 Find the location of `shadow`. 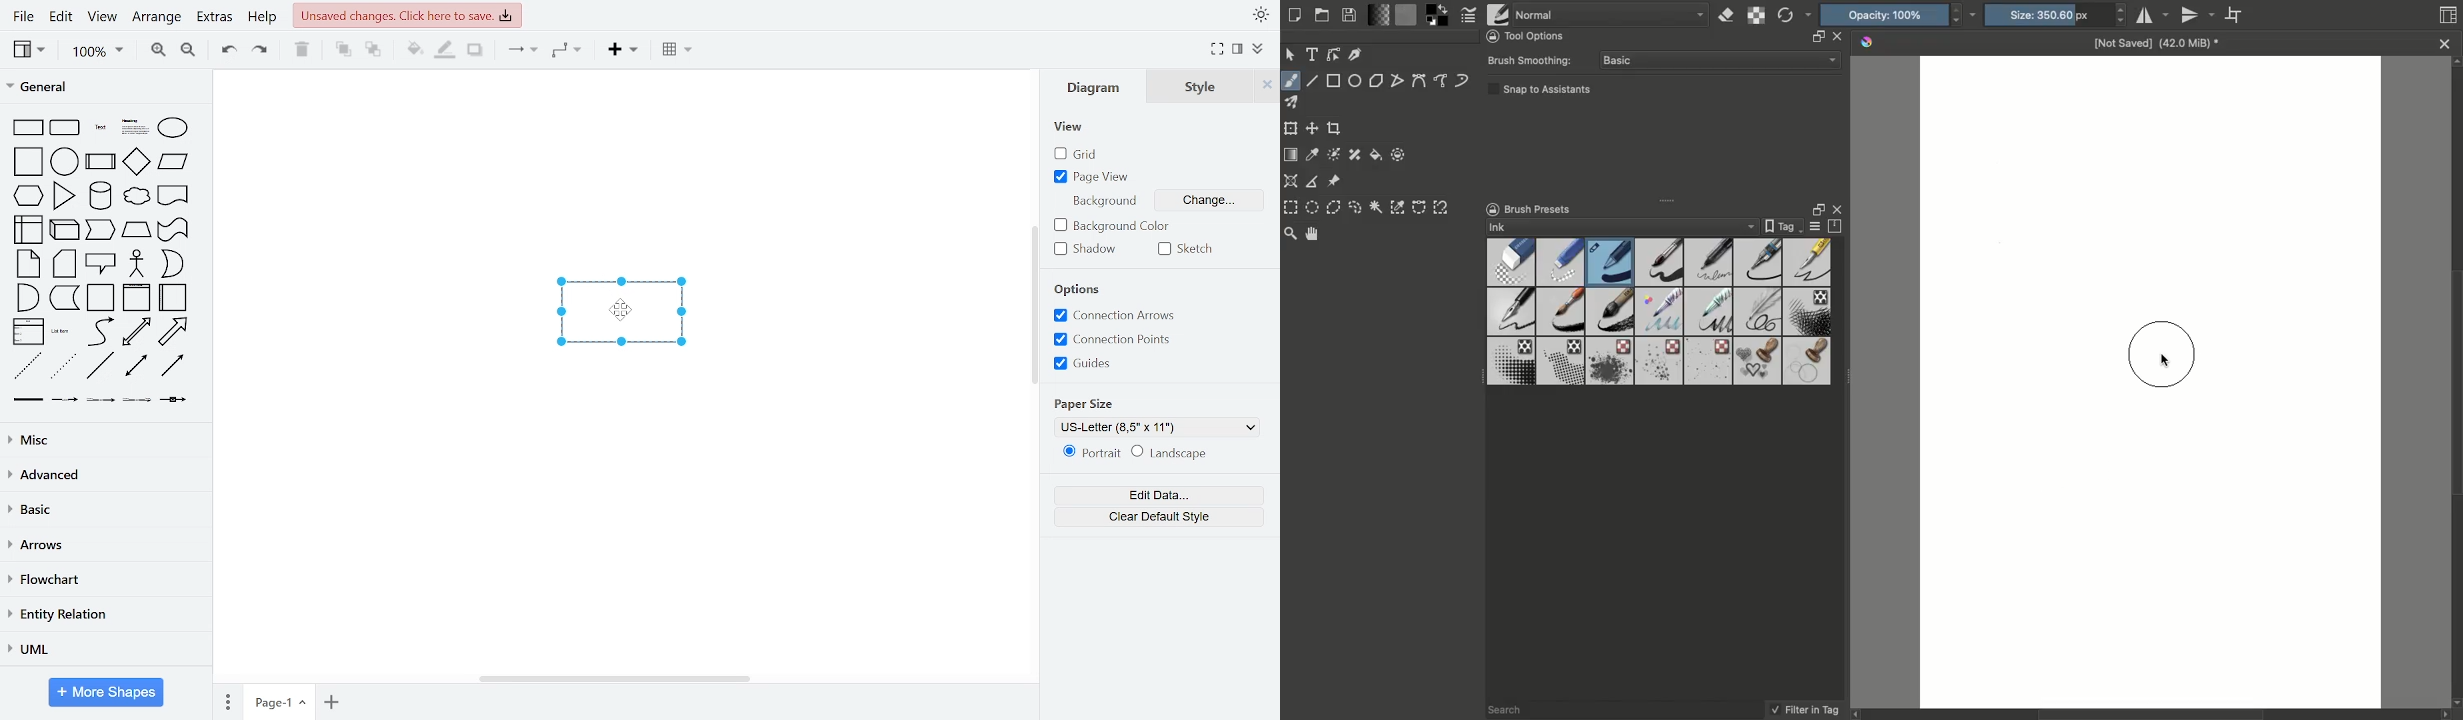

shadow is located at coordinates (1082, 250).